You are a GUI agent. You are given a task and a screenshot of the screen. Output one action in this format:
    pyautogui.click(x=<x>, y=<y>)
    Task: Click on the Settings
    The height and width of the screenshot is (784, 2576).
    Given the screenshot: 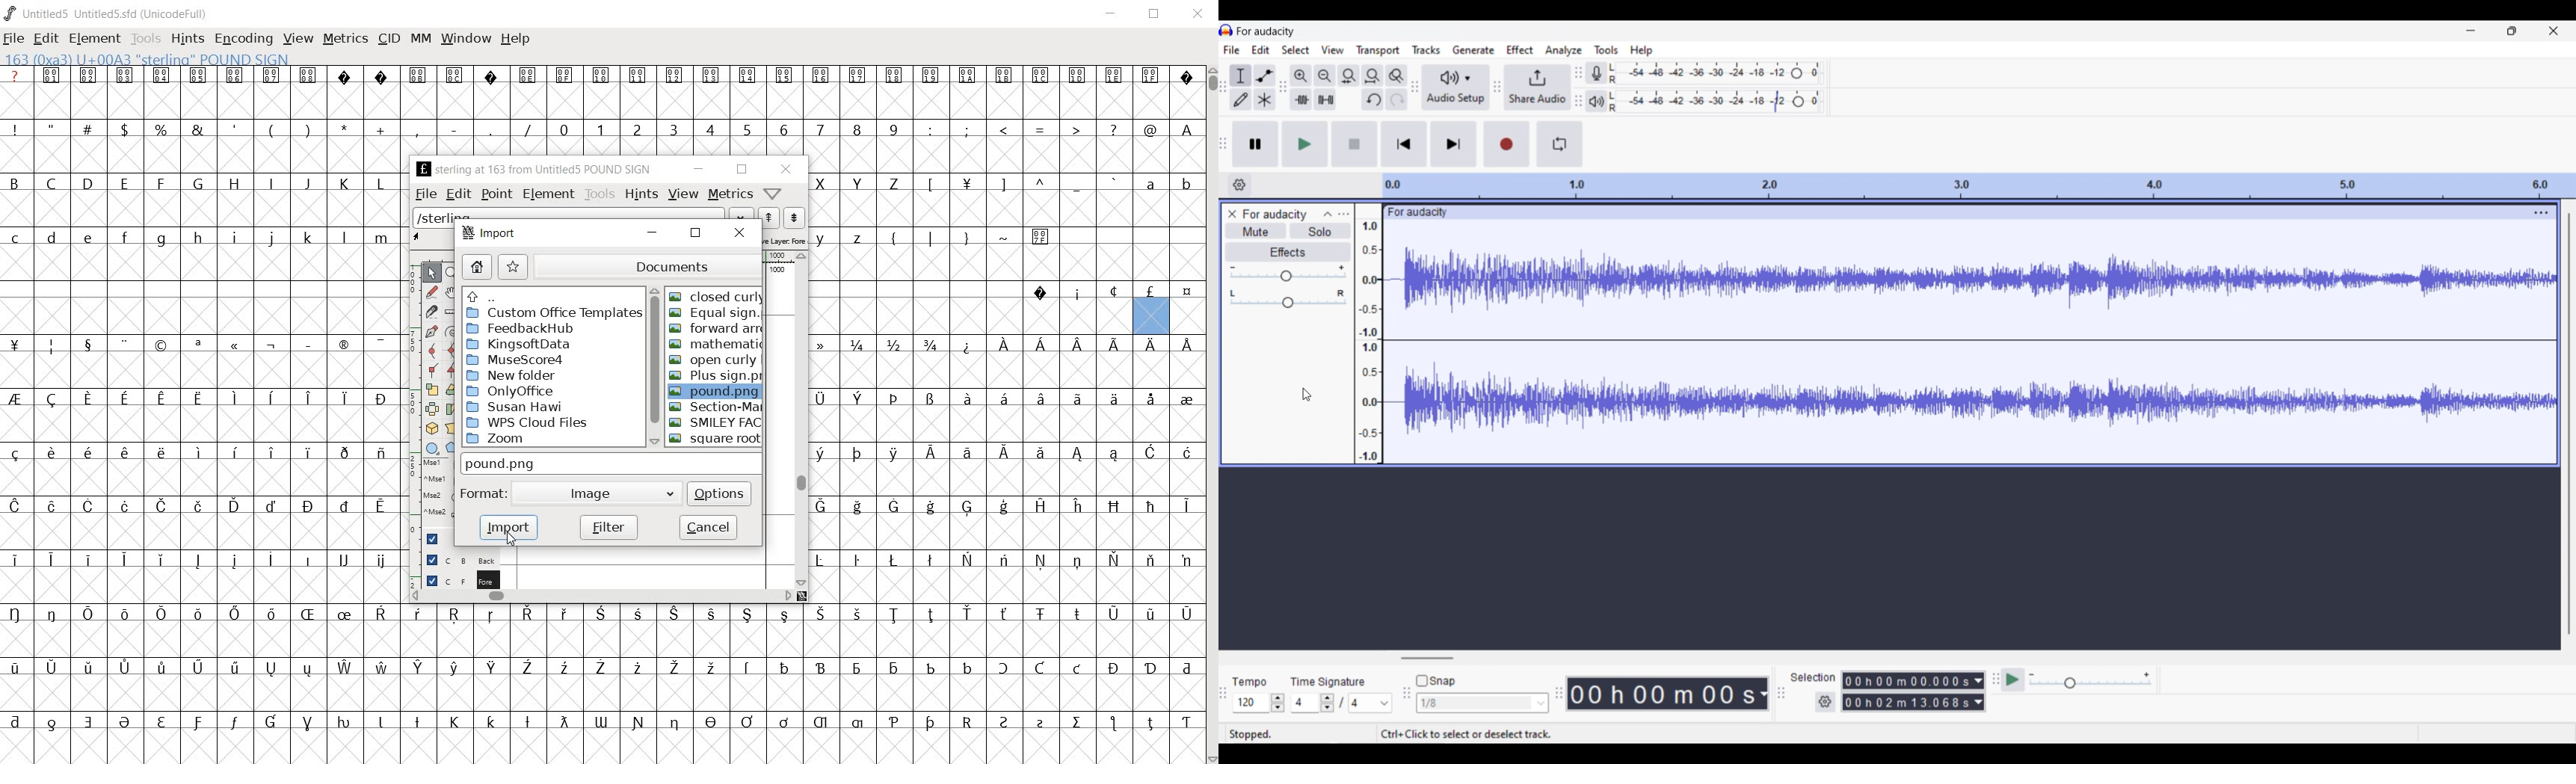 What is the action you would take?
    pyautogui.click(x=1825, y=702)
    